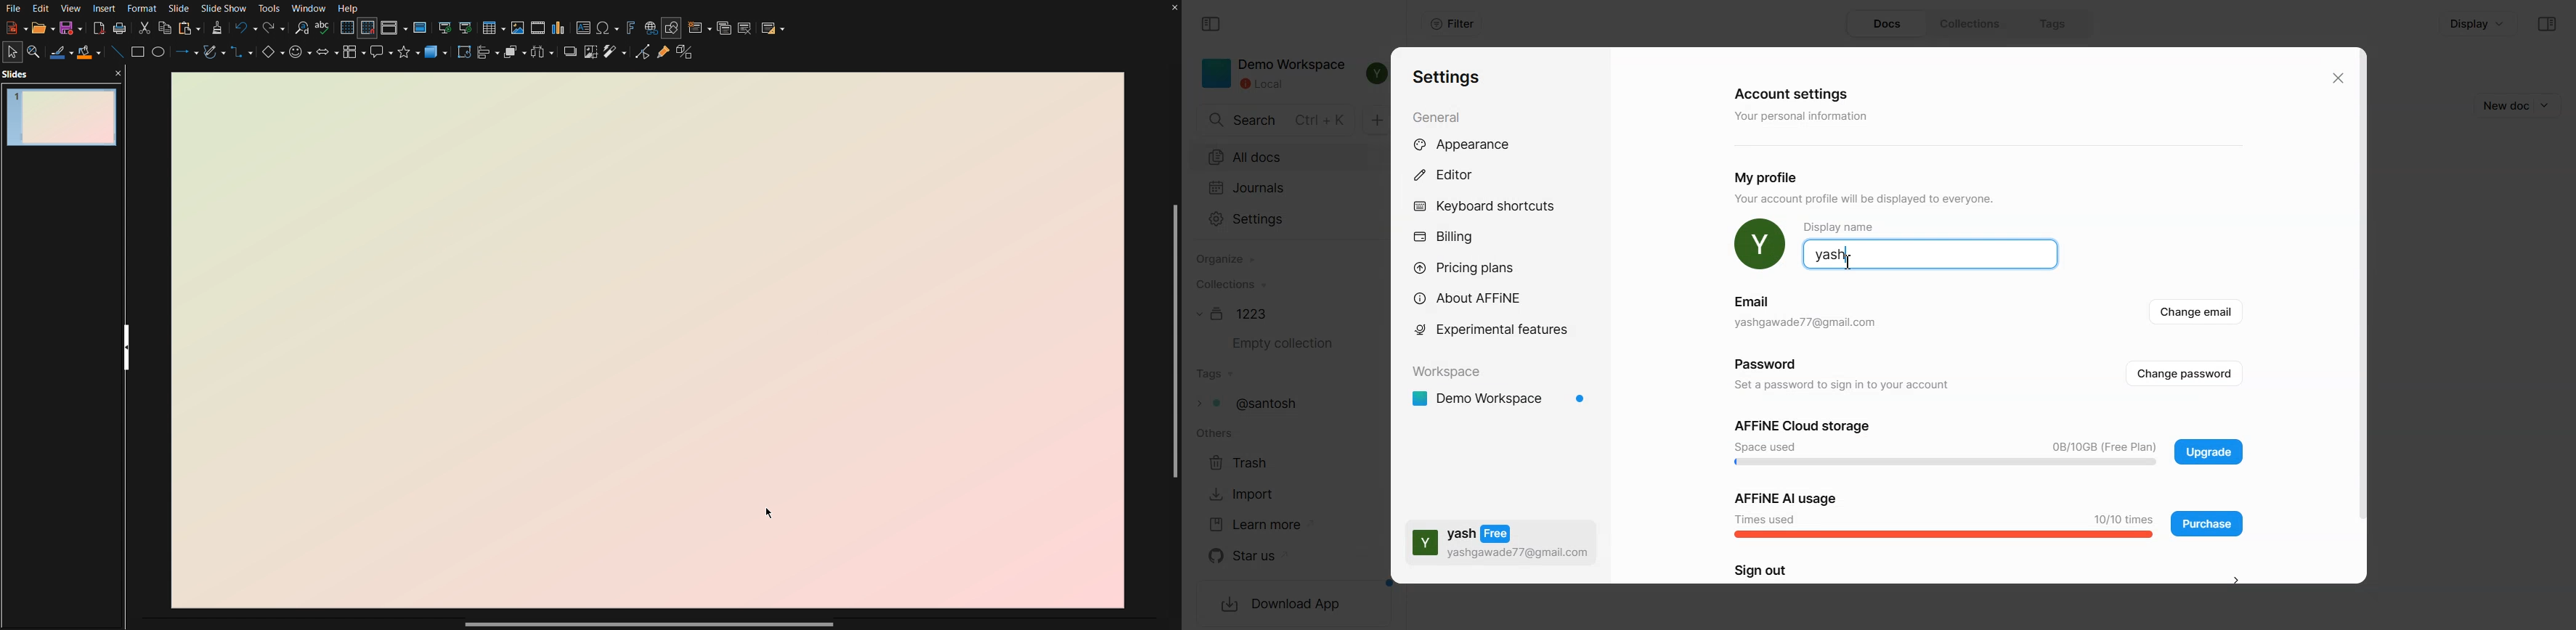 The image size is (2576, 644). I want to click on Open, so click(38, 28).